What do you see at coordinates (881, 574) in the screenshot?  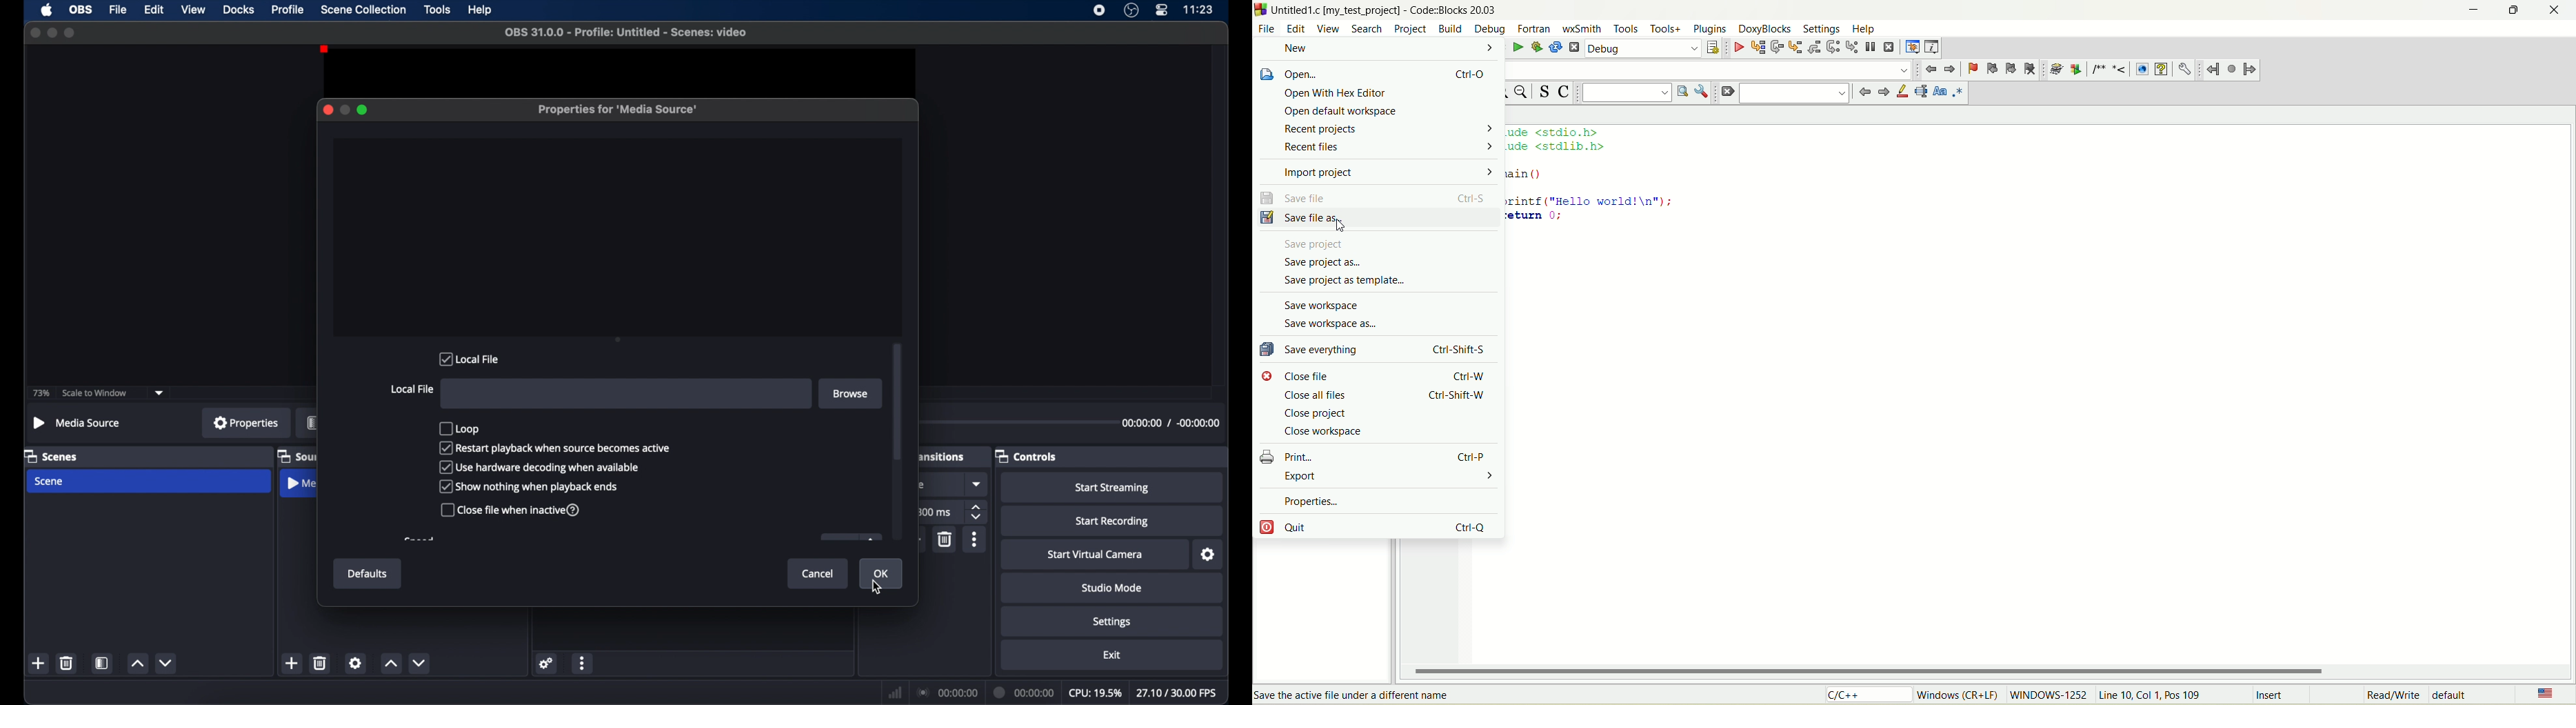 I see `ok` at bounding box center [881, 574].